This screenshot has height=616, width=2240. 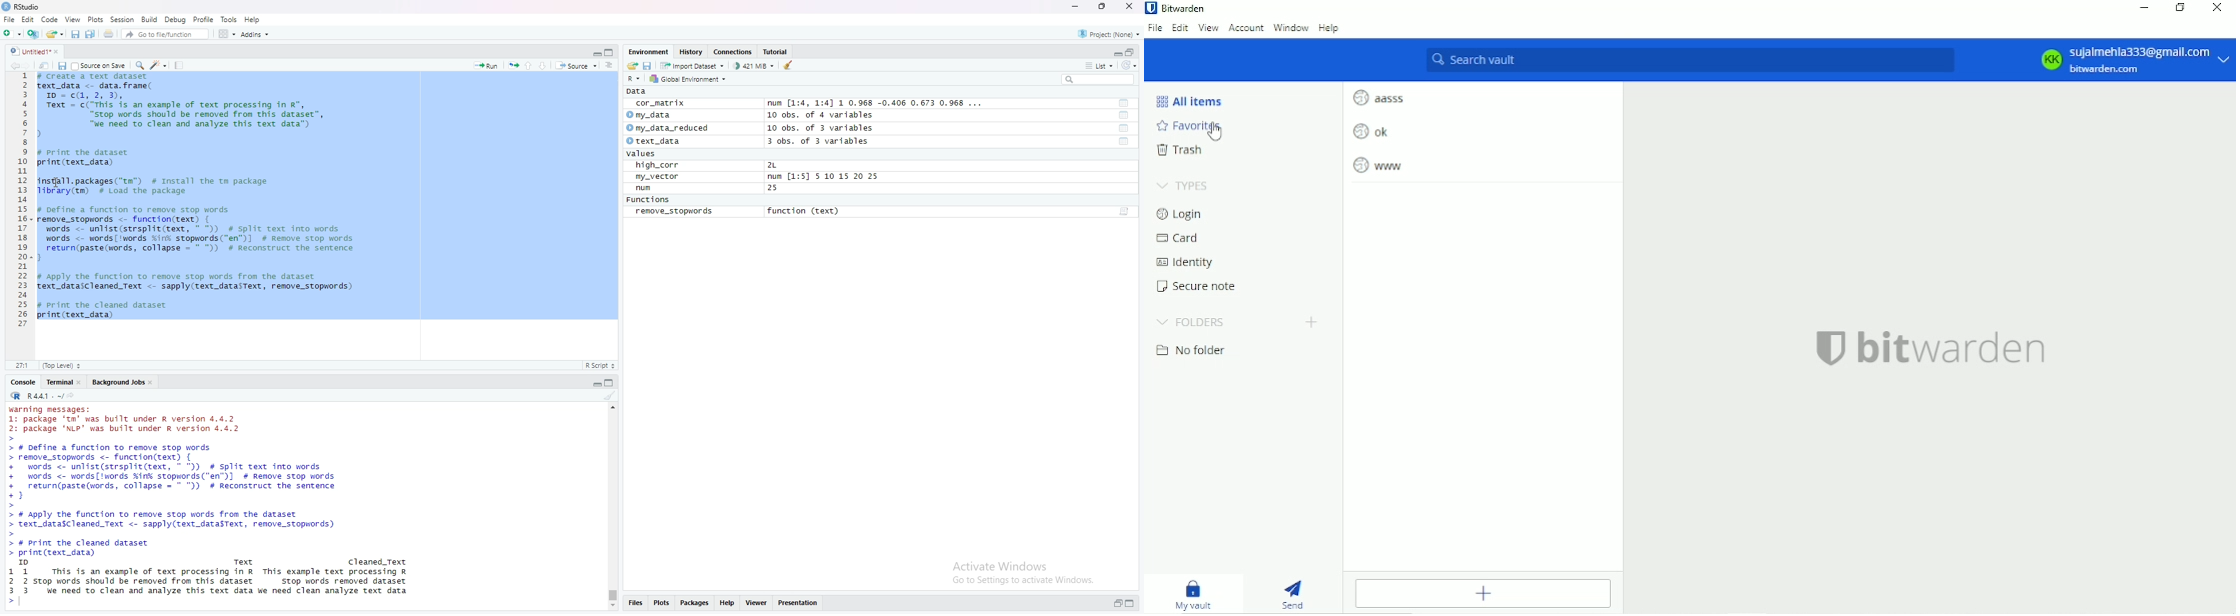 I want to click on expand, so click(x=1117, y=603).